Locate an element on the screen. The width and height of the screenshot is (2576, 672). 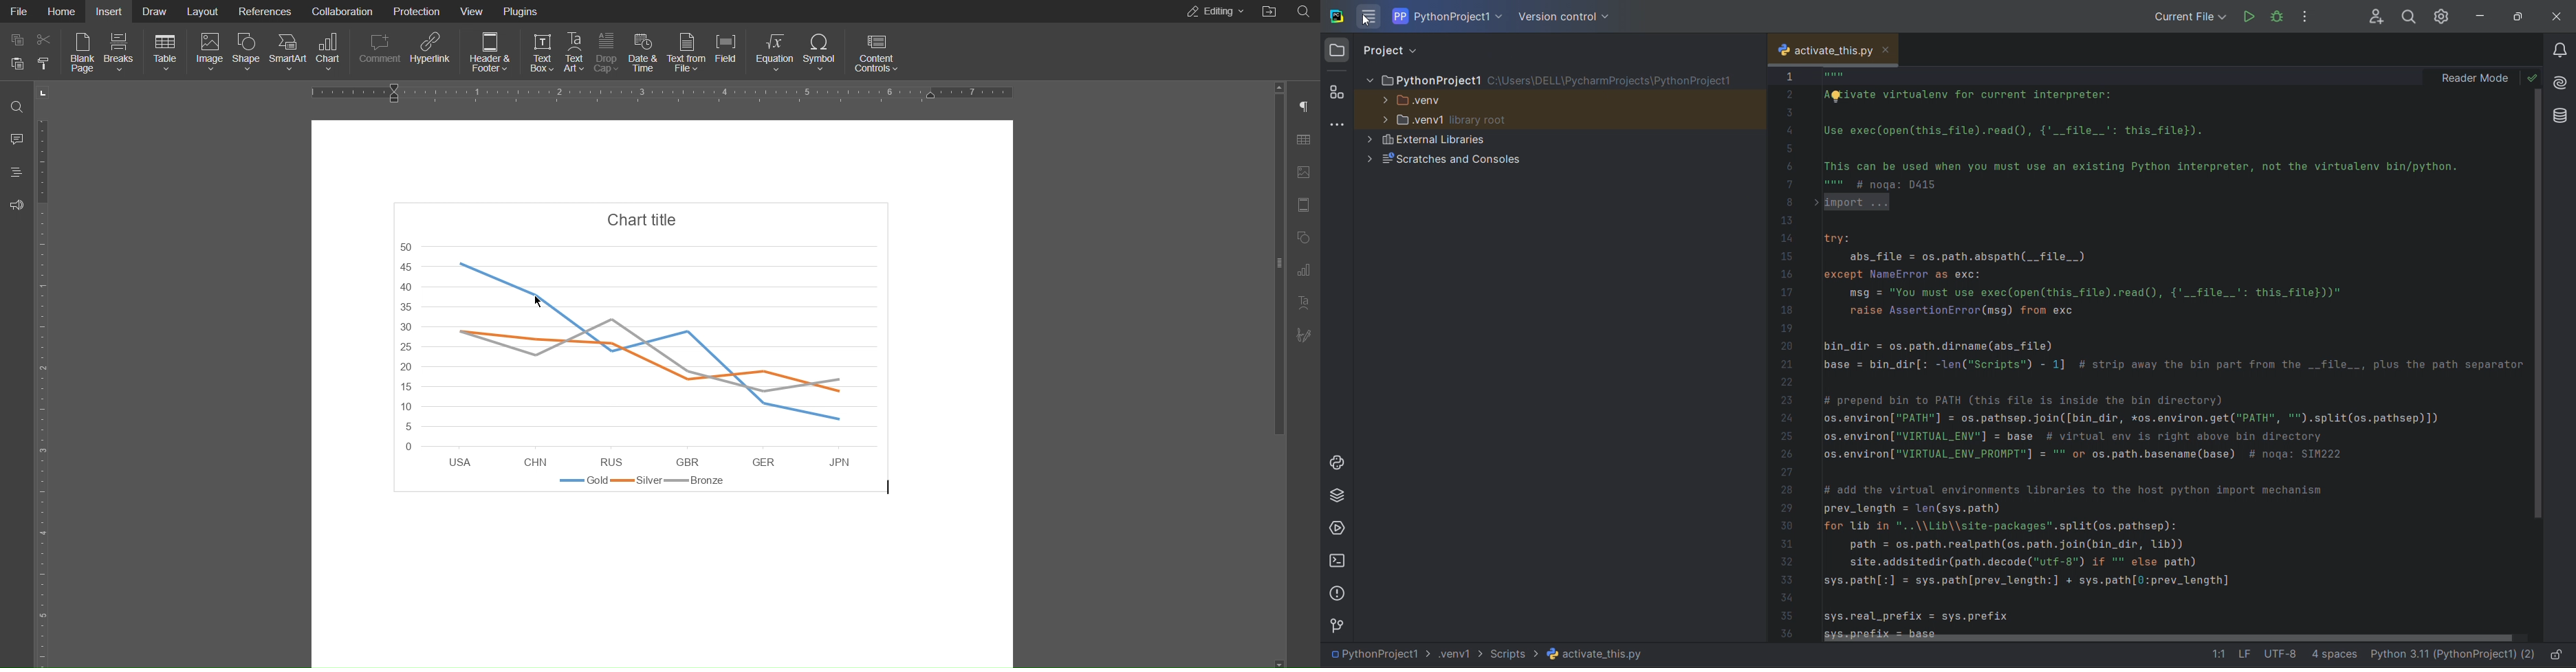
Drop Cap is located at coordinates (608, 50).